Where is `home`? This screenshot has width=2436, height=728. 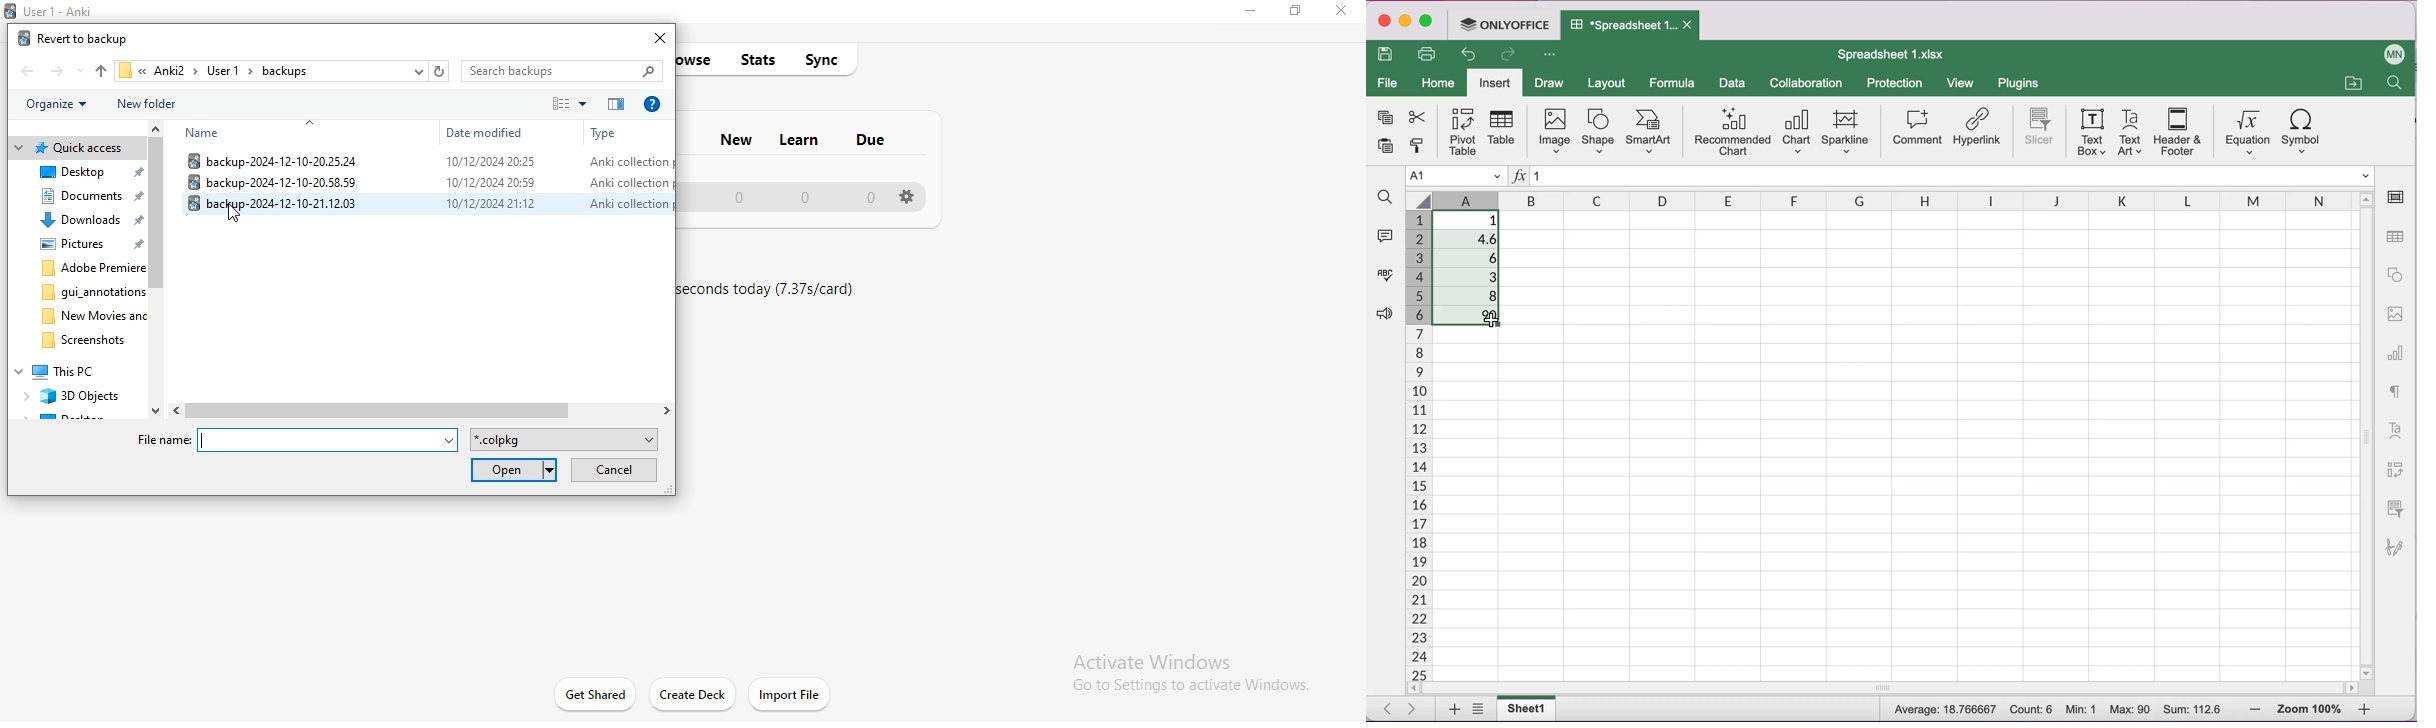 home is located at coordinates (1440, 83).